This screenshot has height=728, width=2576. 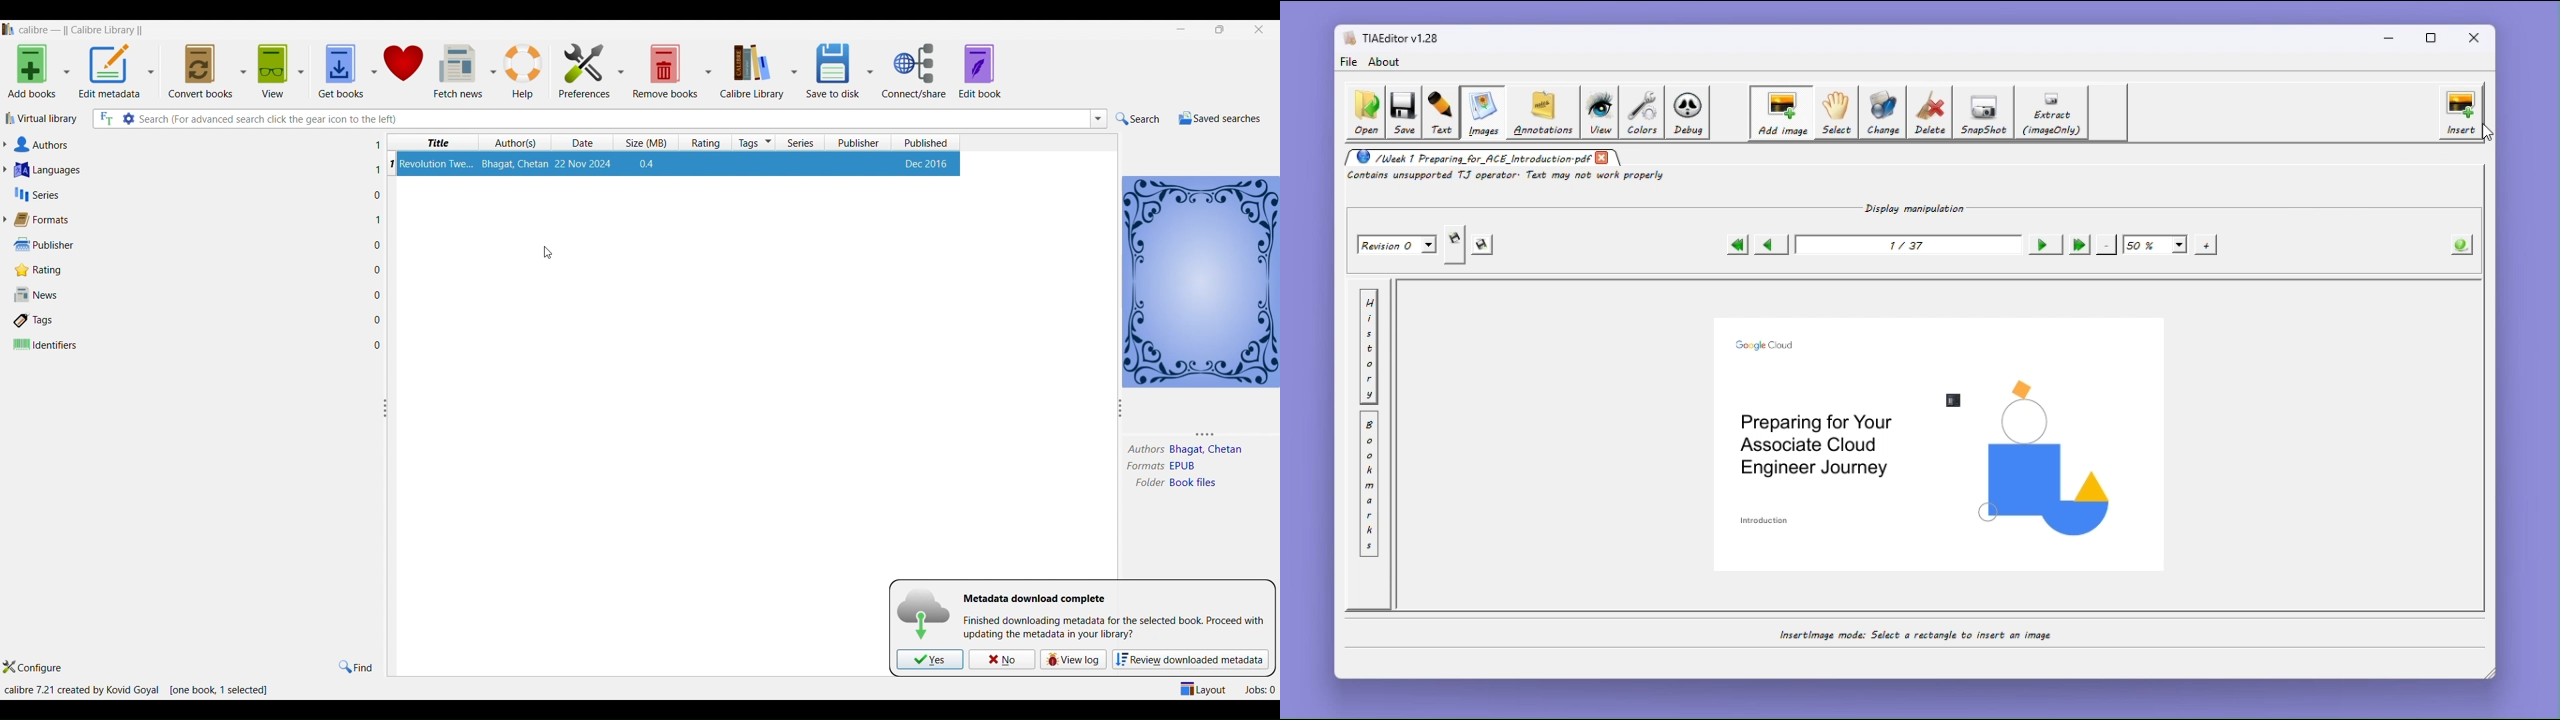 I want to click on download completion notification, so click(x=1033, y=598).